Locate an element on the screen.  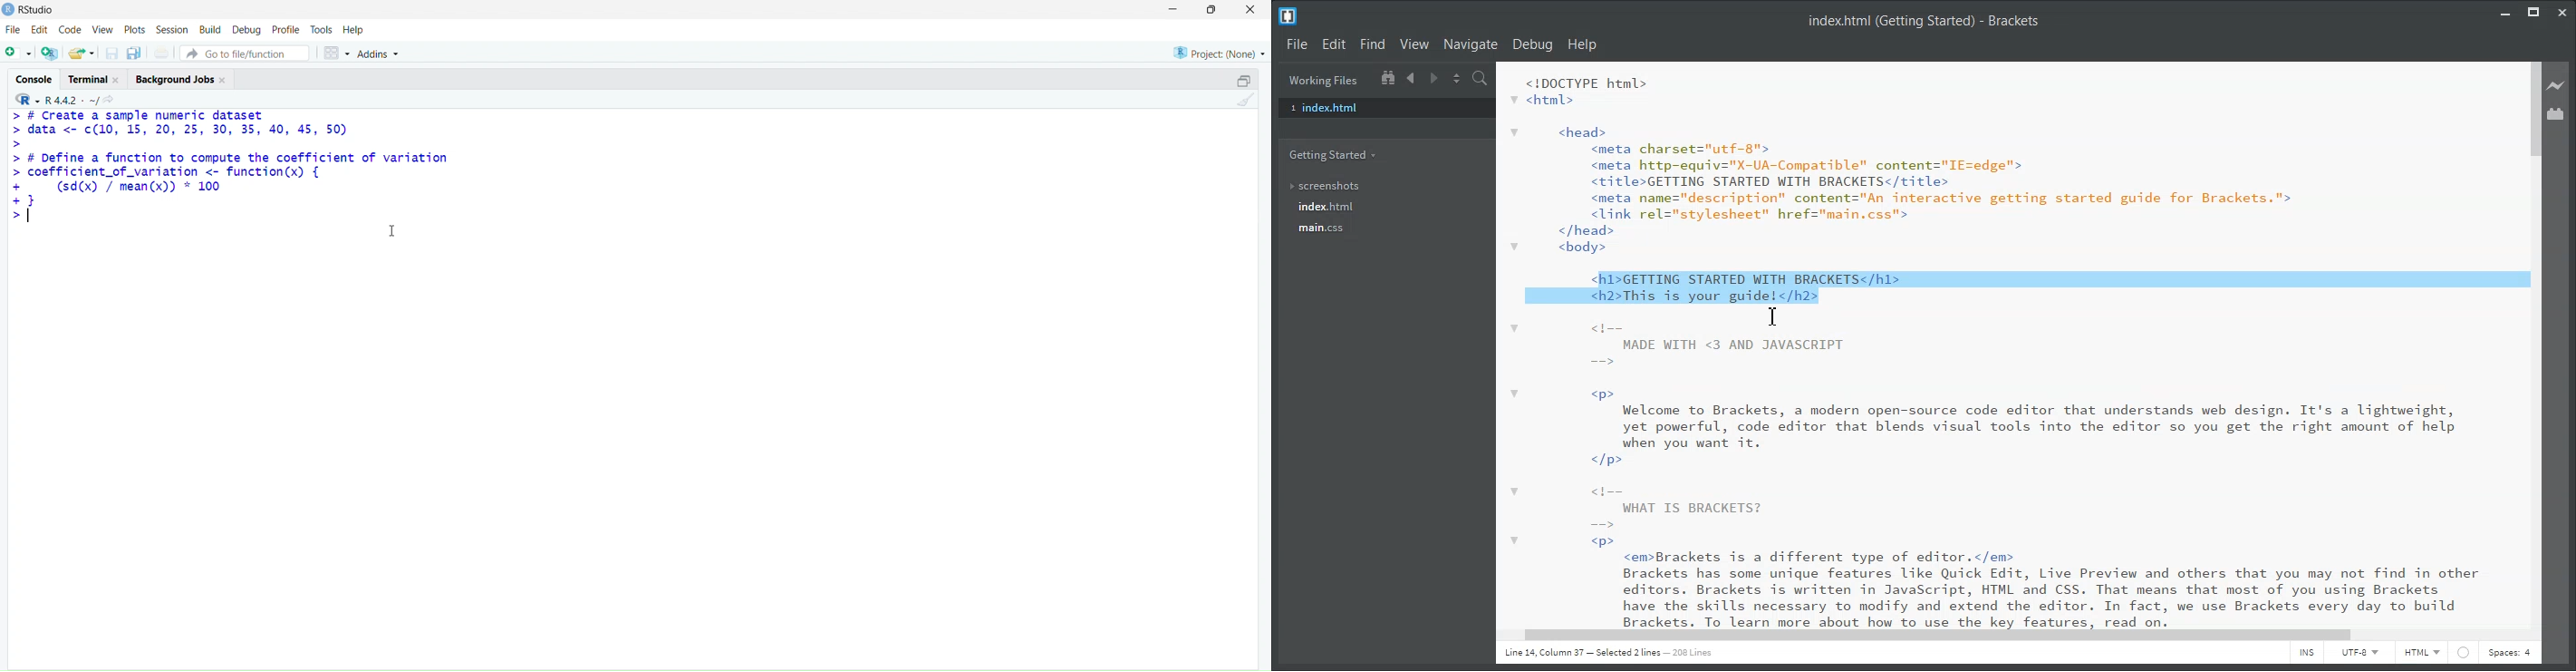
main.css is located at coordinates (1324, 229).